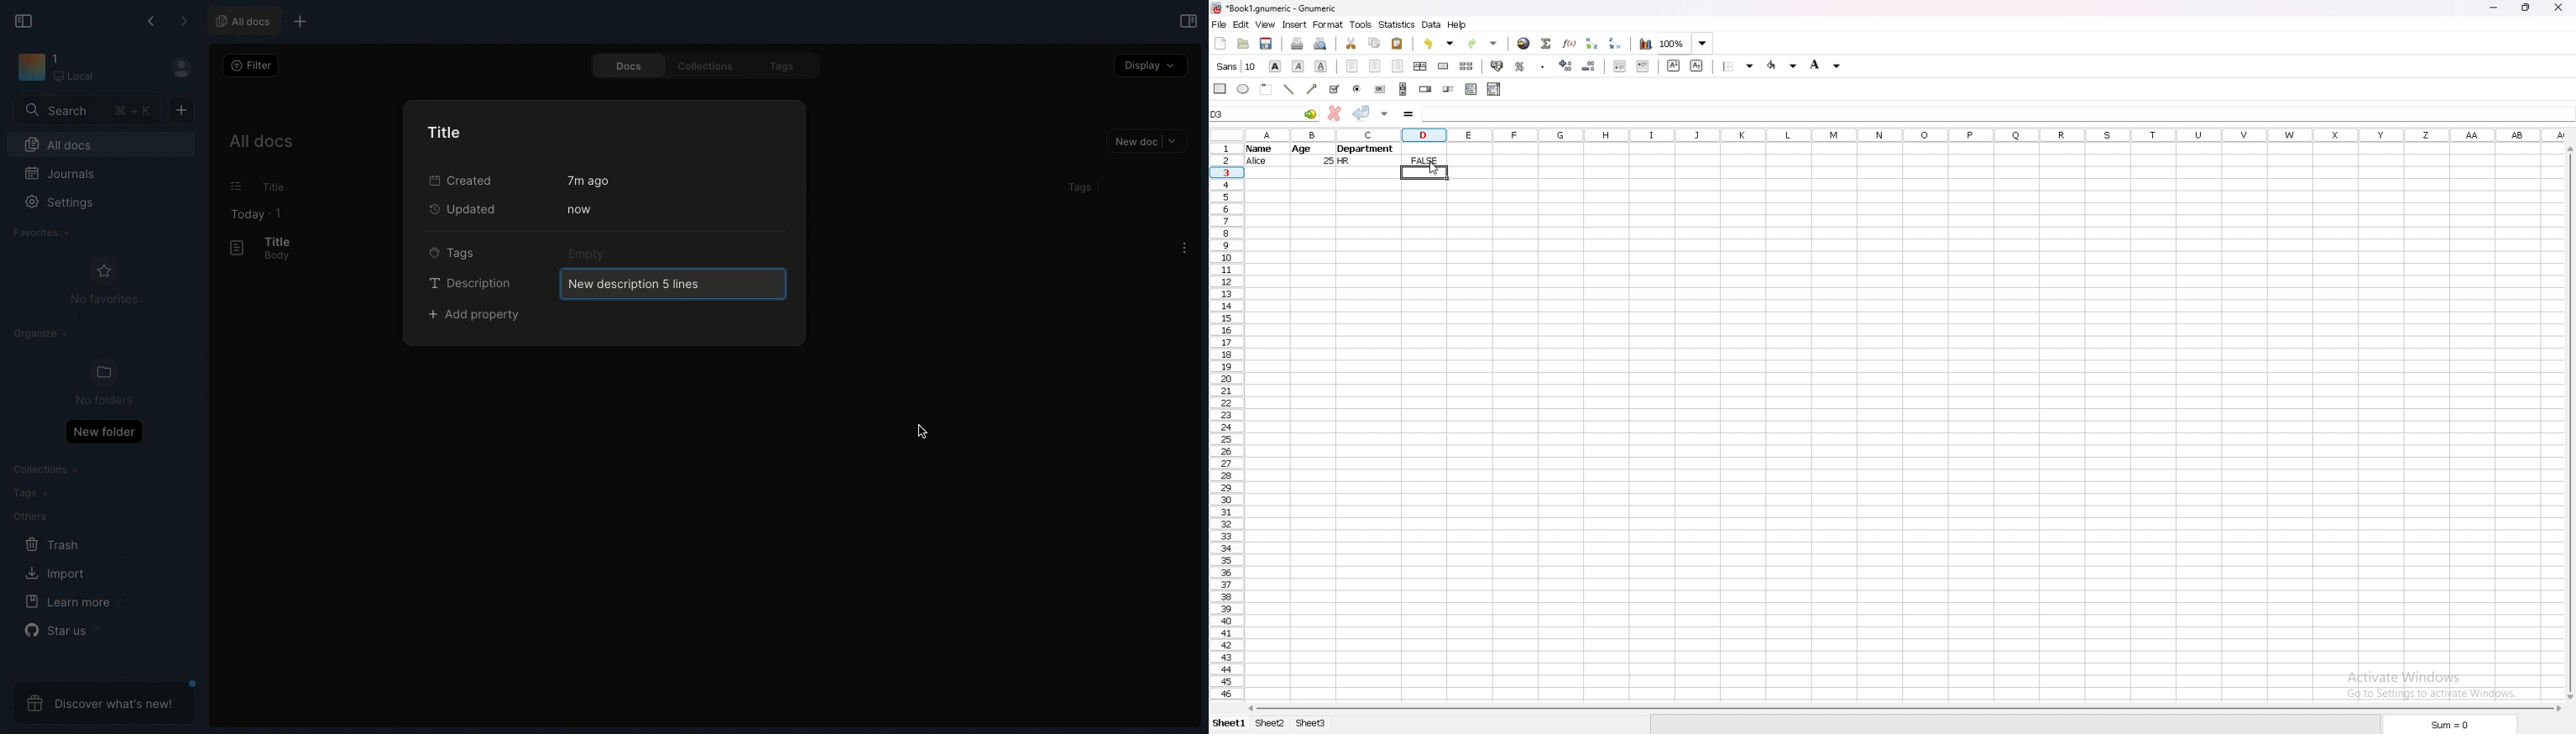 This screenshot has height=756, width=2576. I want to click on centre, so click(1375, 66).